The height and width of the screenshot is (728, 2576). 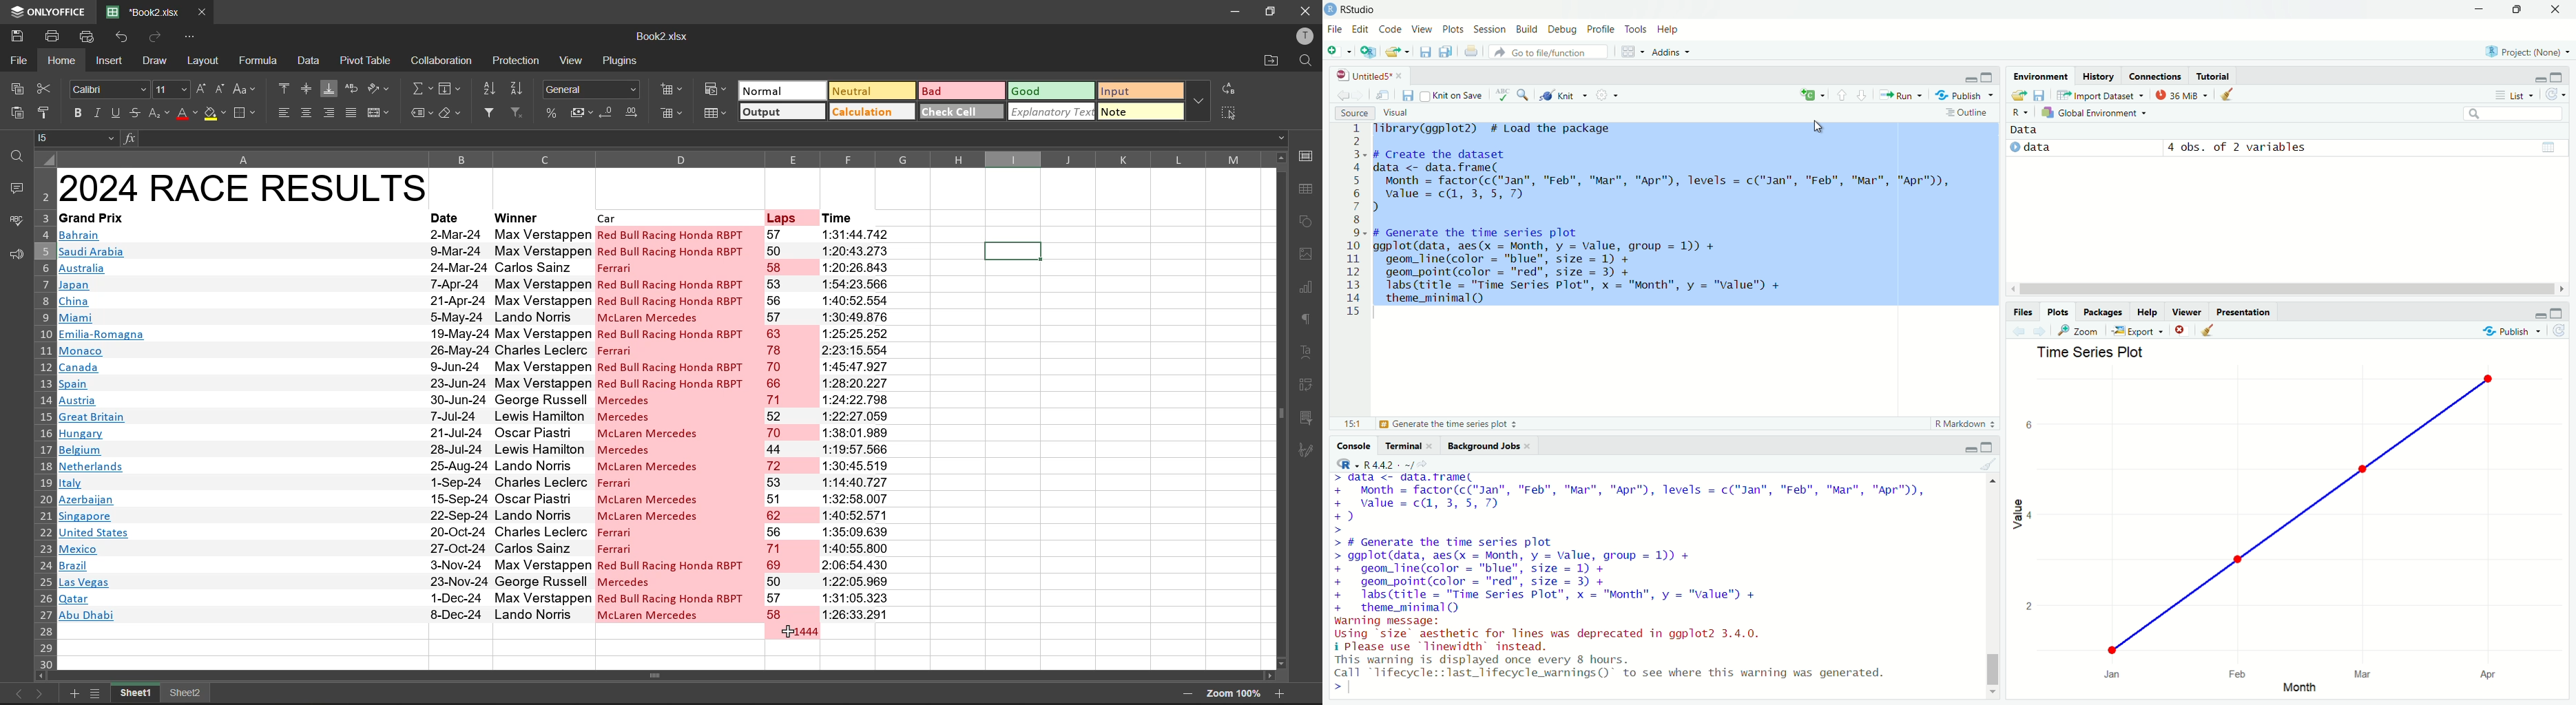 What do you see at coordinates (962, 112) in the screenshot?
I see `check cell` at bounding box center [962, 112].